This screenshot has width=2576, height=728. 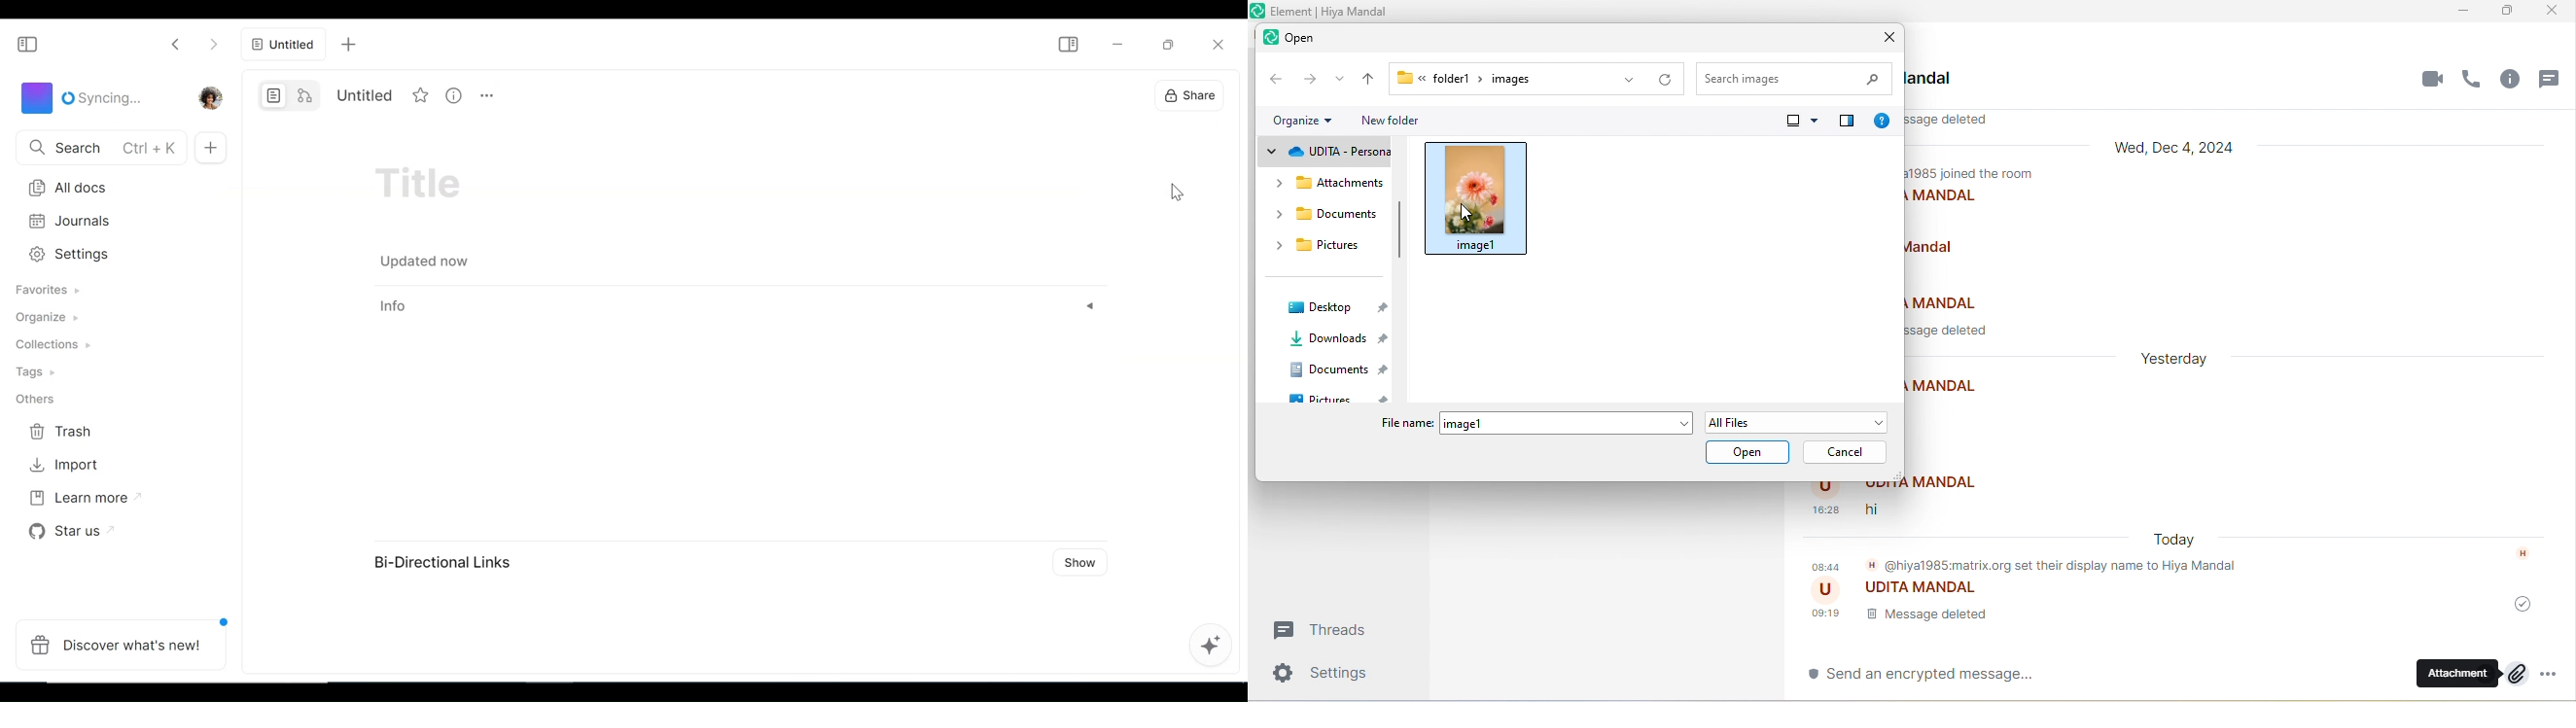 What do you see at coordinates (1883, 506) in the screenshot?
I see `hi` at bounding box center [1883, 506].